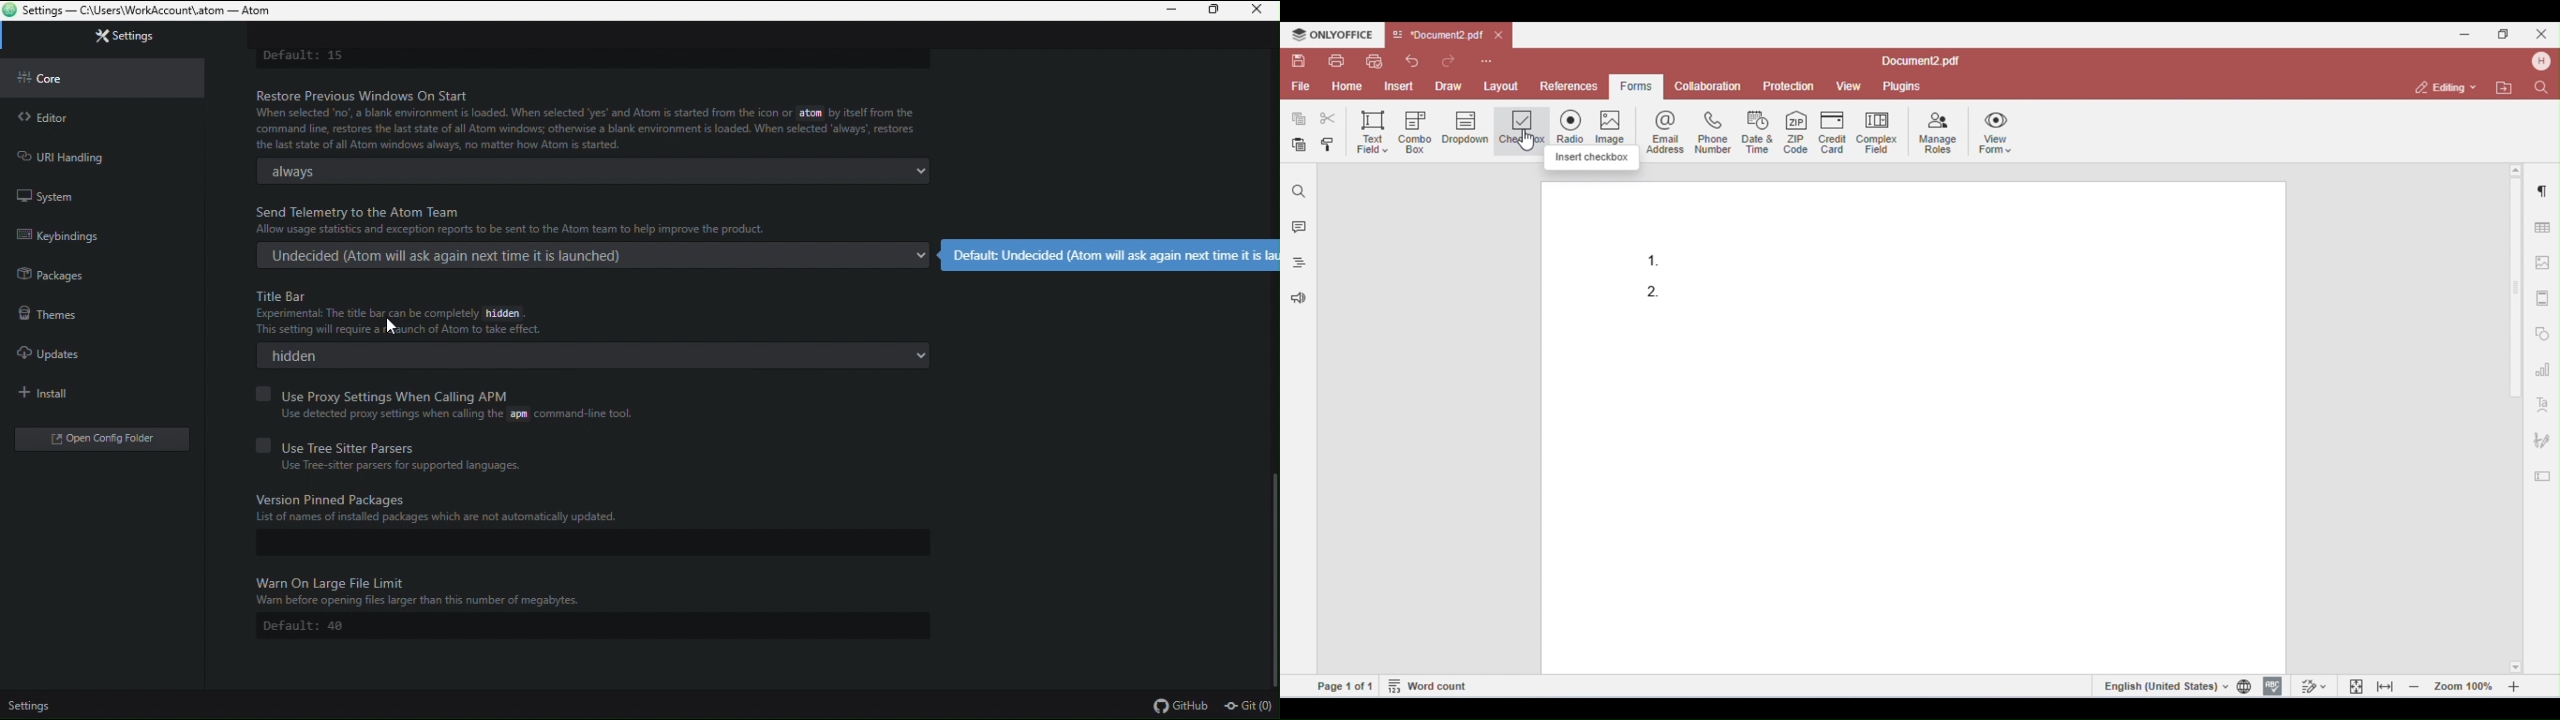 This screenshot has height=728, width=2576. Describe the element at coordinates (425, 589) in the screenshot. I see `‘Warn On Large File Limit
Warn before opening fils larger than ths number of megabytes:` at that location.